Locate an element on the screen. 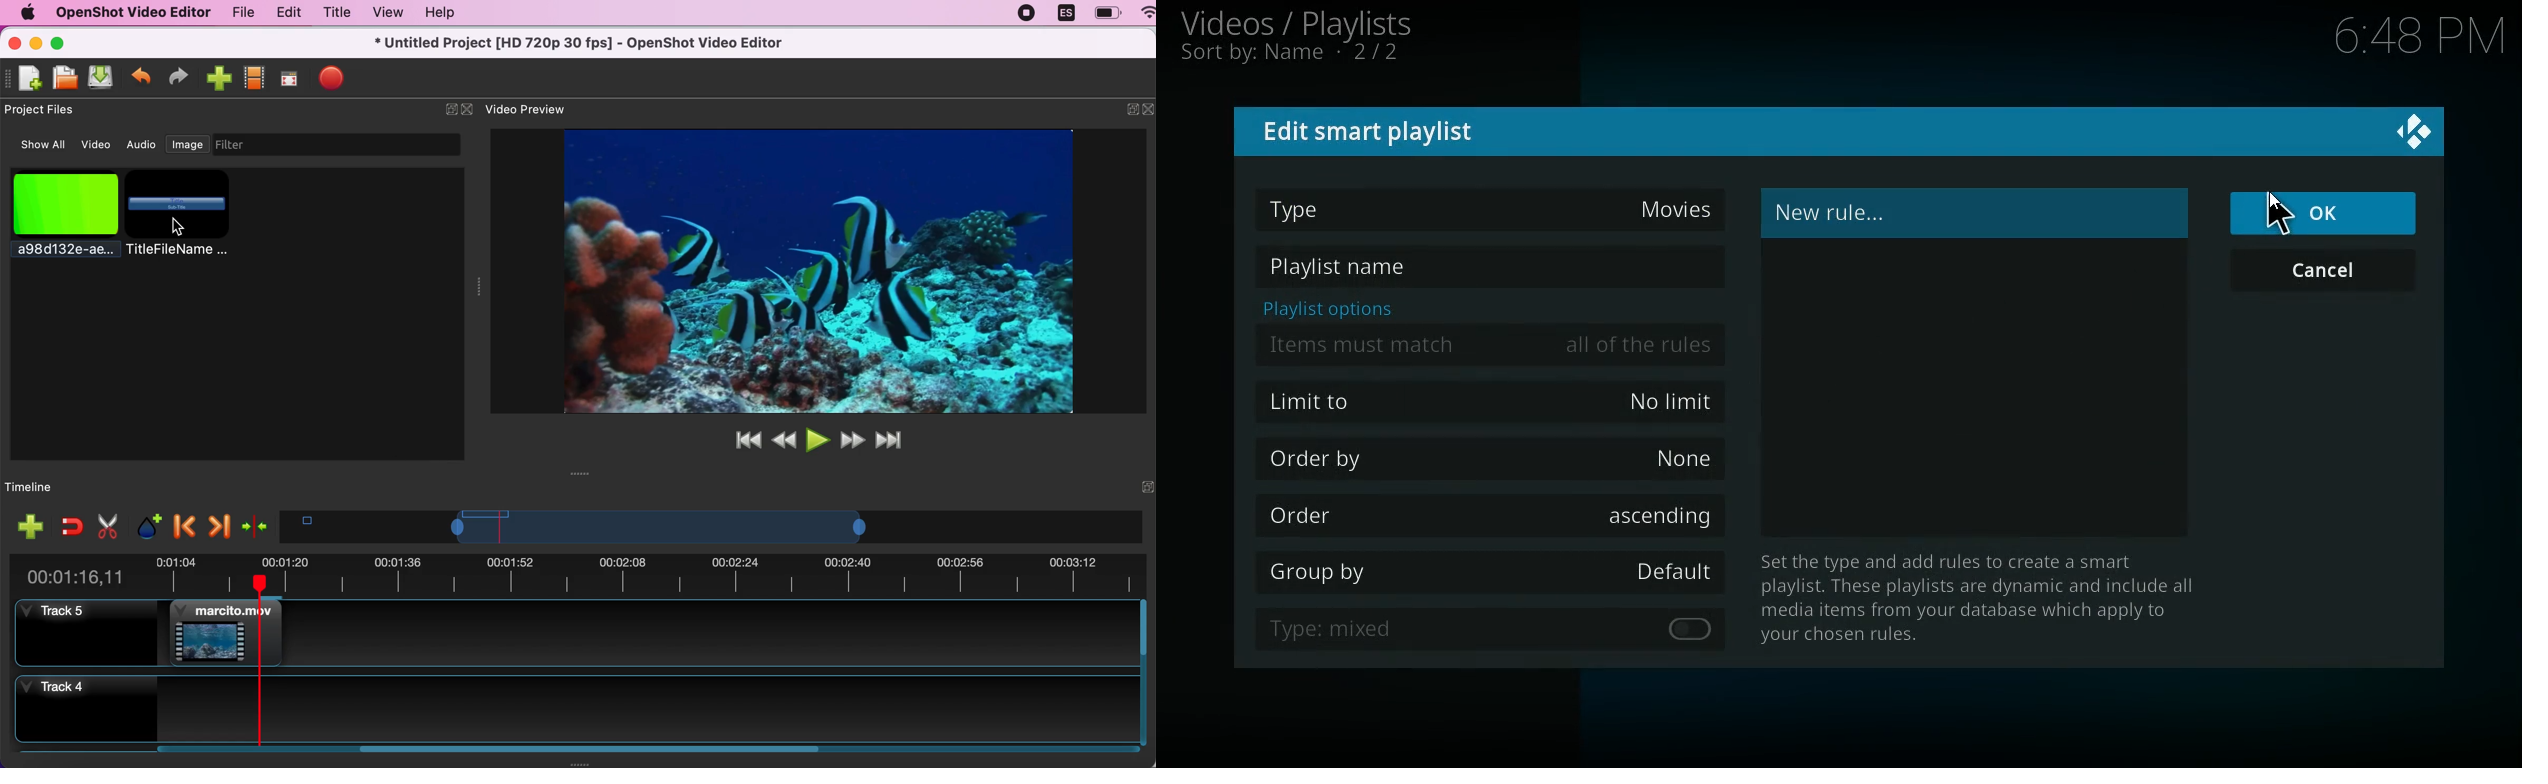 This screenshot has height=784, width=2548. open file is located at coordinates (66, 78).